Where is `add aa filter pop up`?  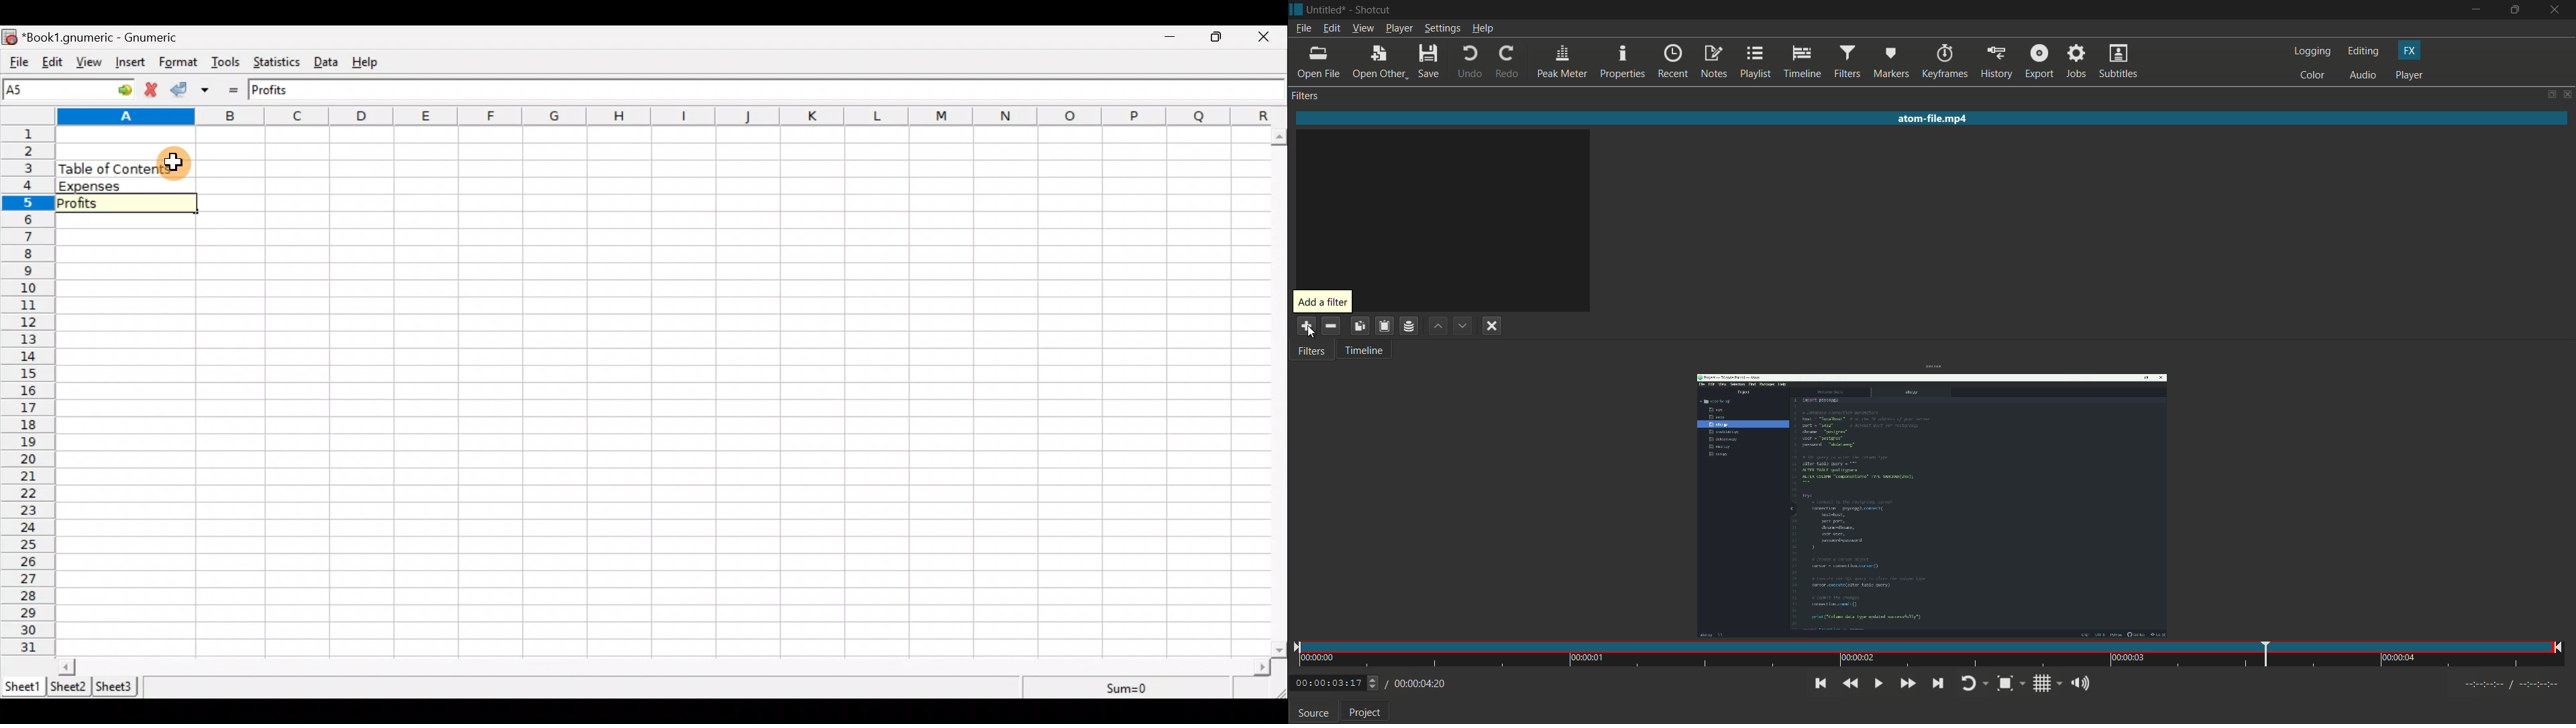
add aa filter pop up is located at coordinates (1322, 301).